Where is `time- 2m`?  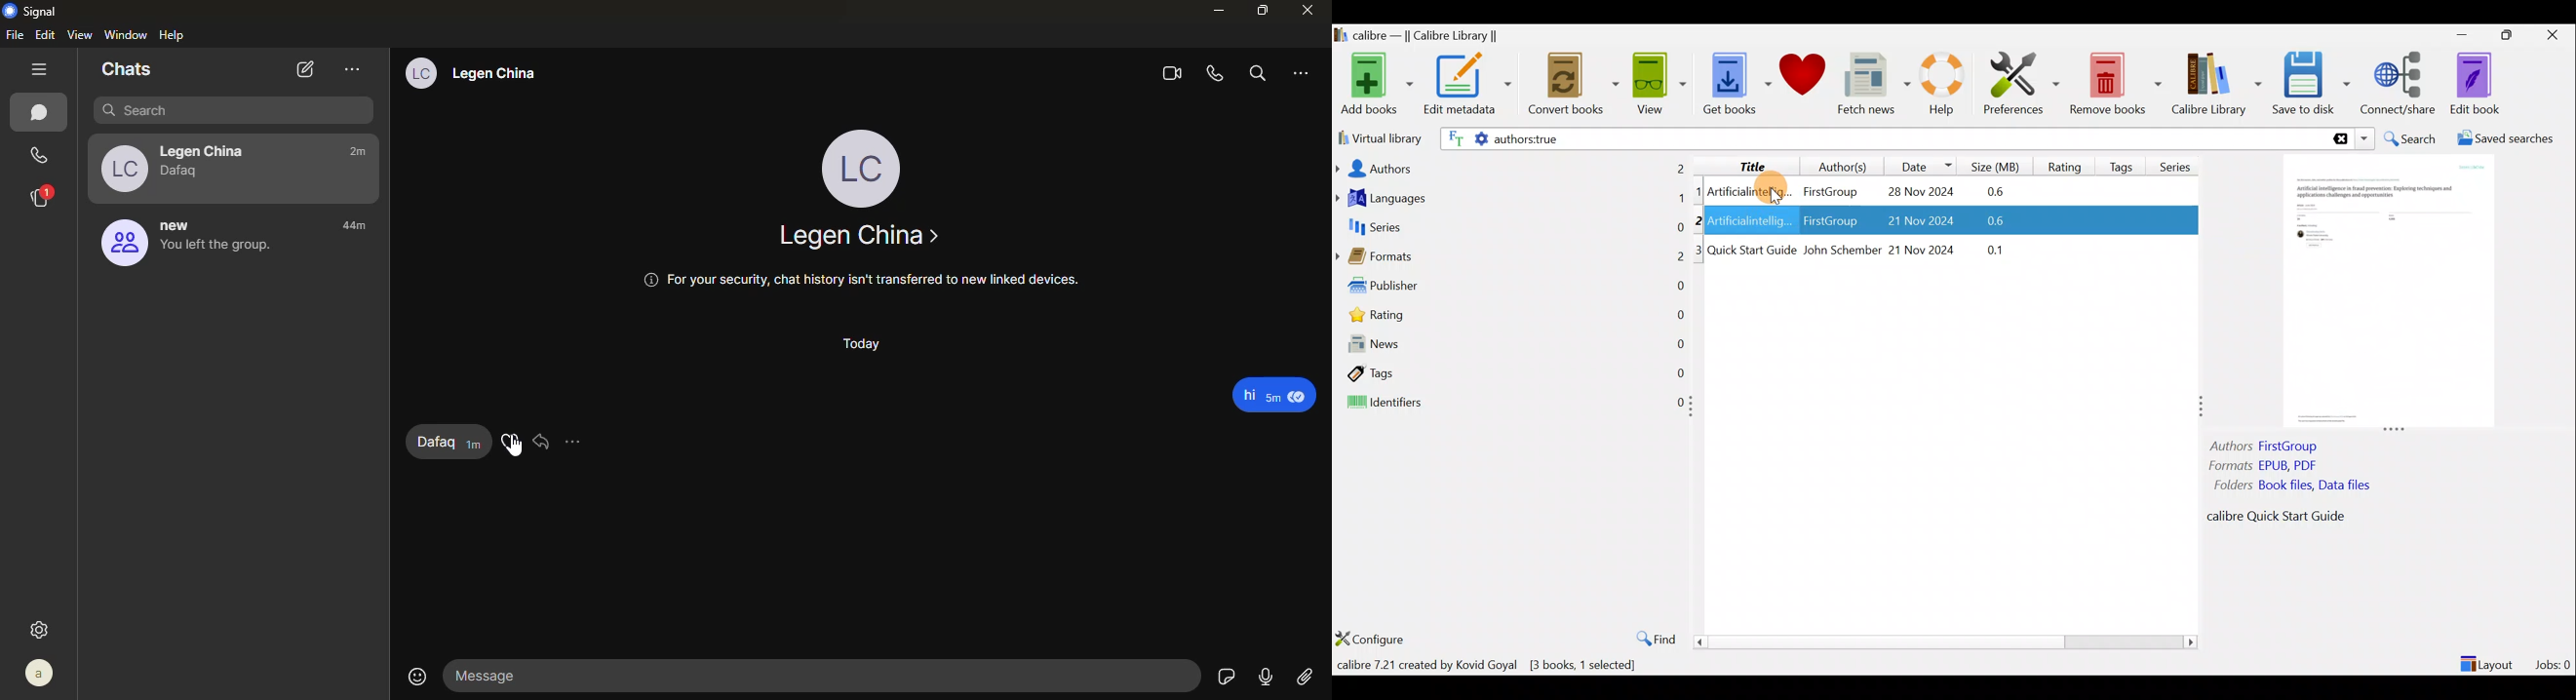 time- 2m is located at coordinates (359, 153).